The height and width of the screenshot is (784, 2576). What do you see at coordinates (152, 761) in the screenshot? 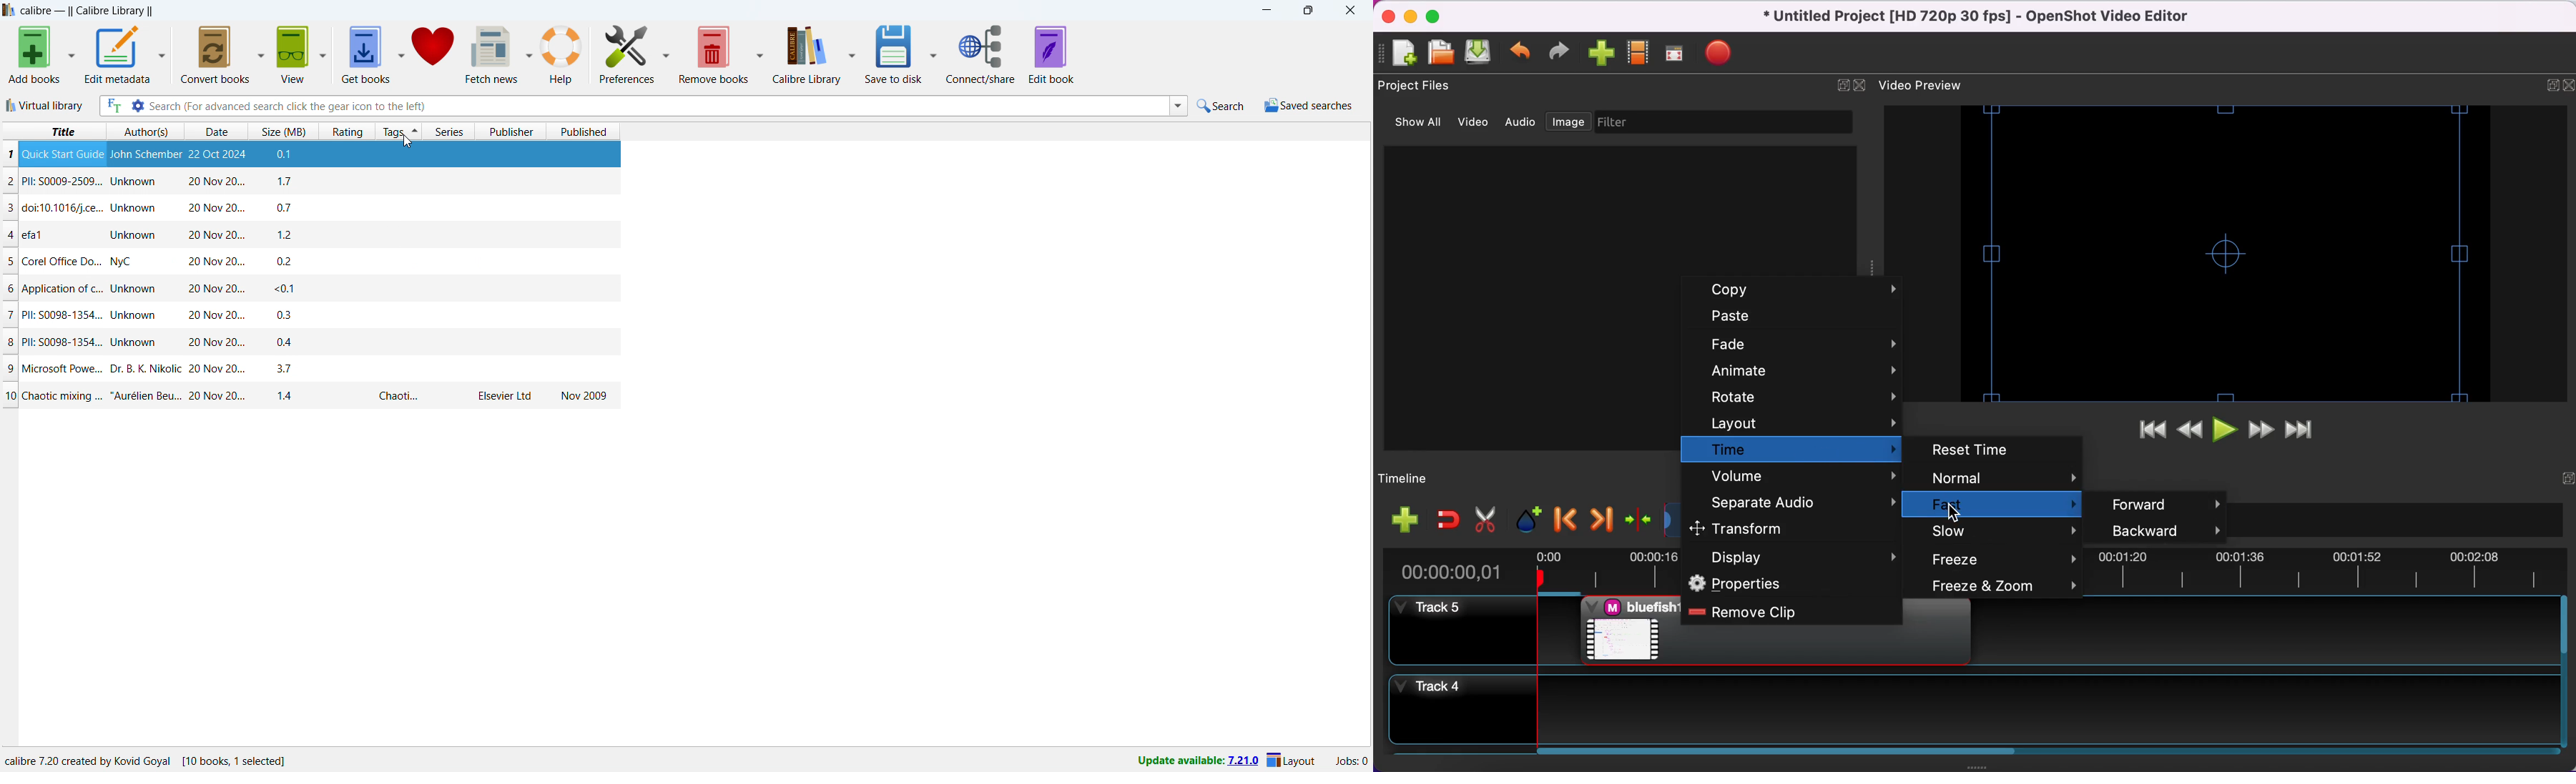
I see `software program information` at bounding box center [152, 761].